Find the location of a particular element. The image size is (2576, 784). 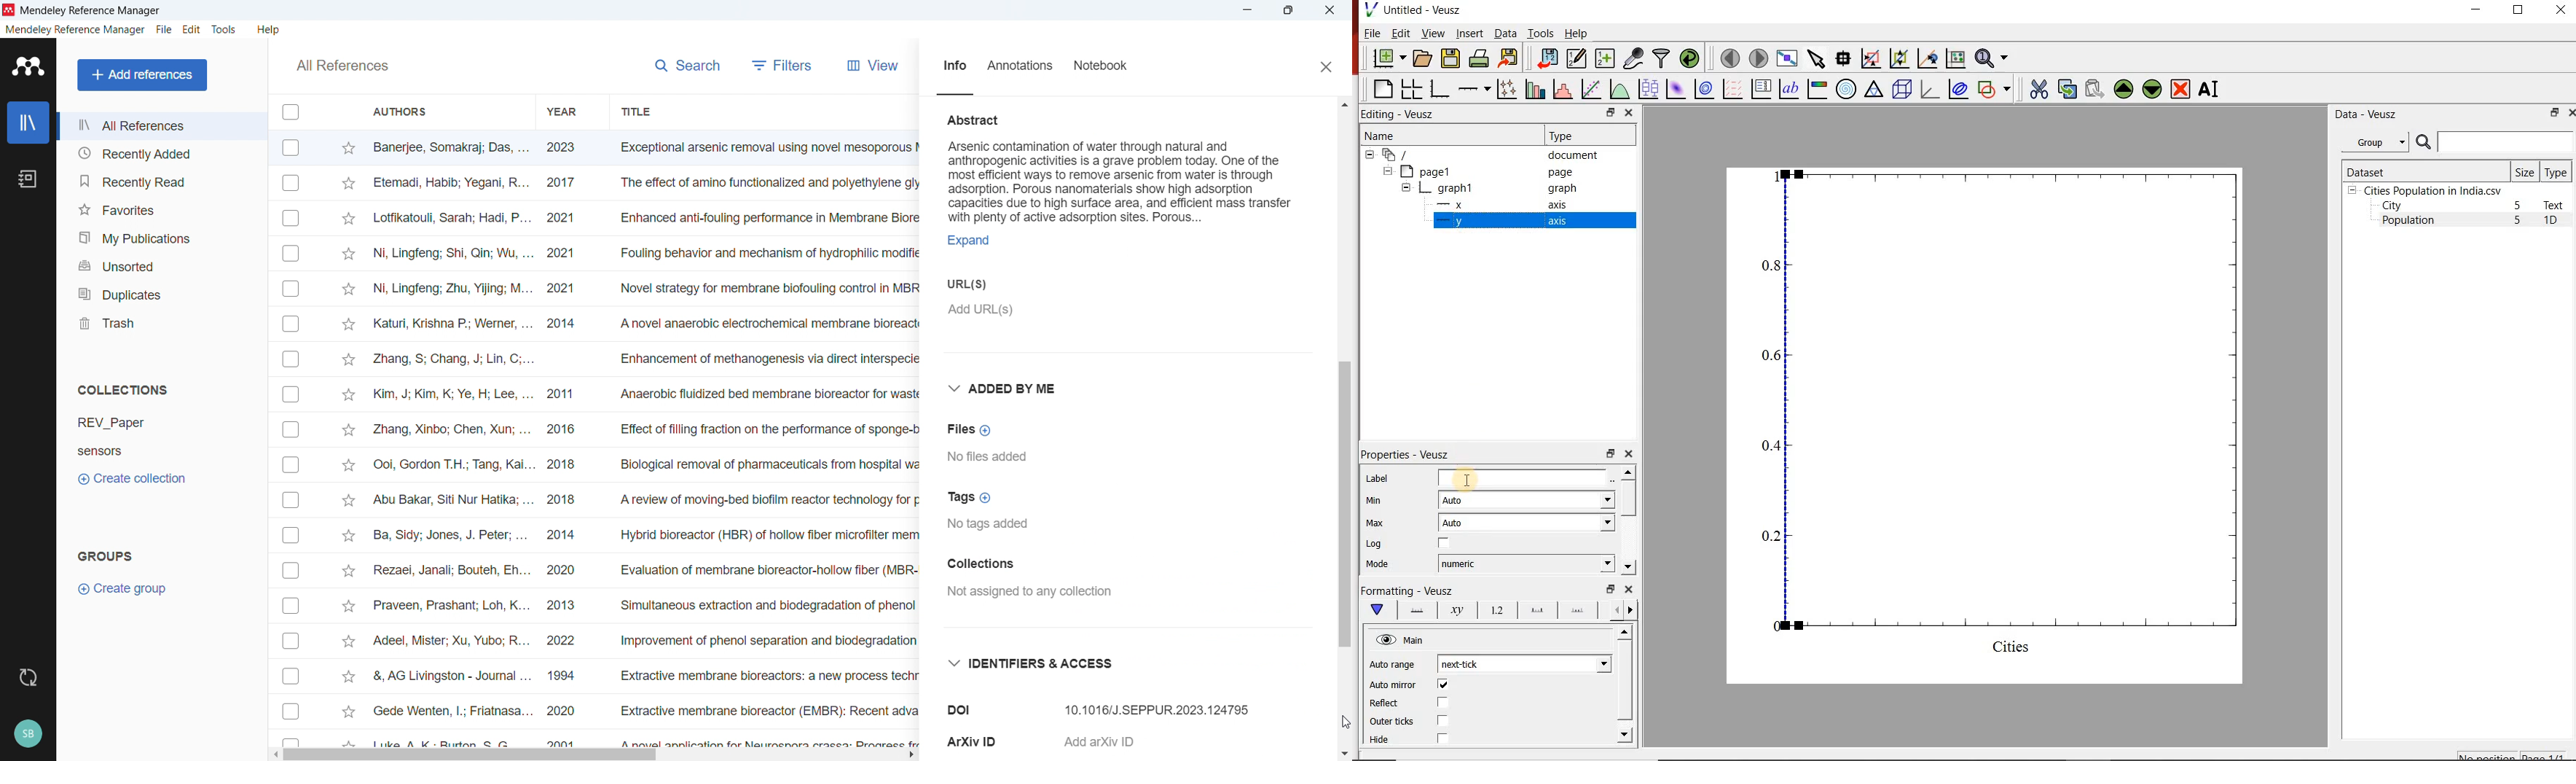

All references  is located at coordinates (161, 125).